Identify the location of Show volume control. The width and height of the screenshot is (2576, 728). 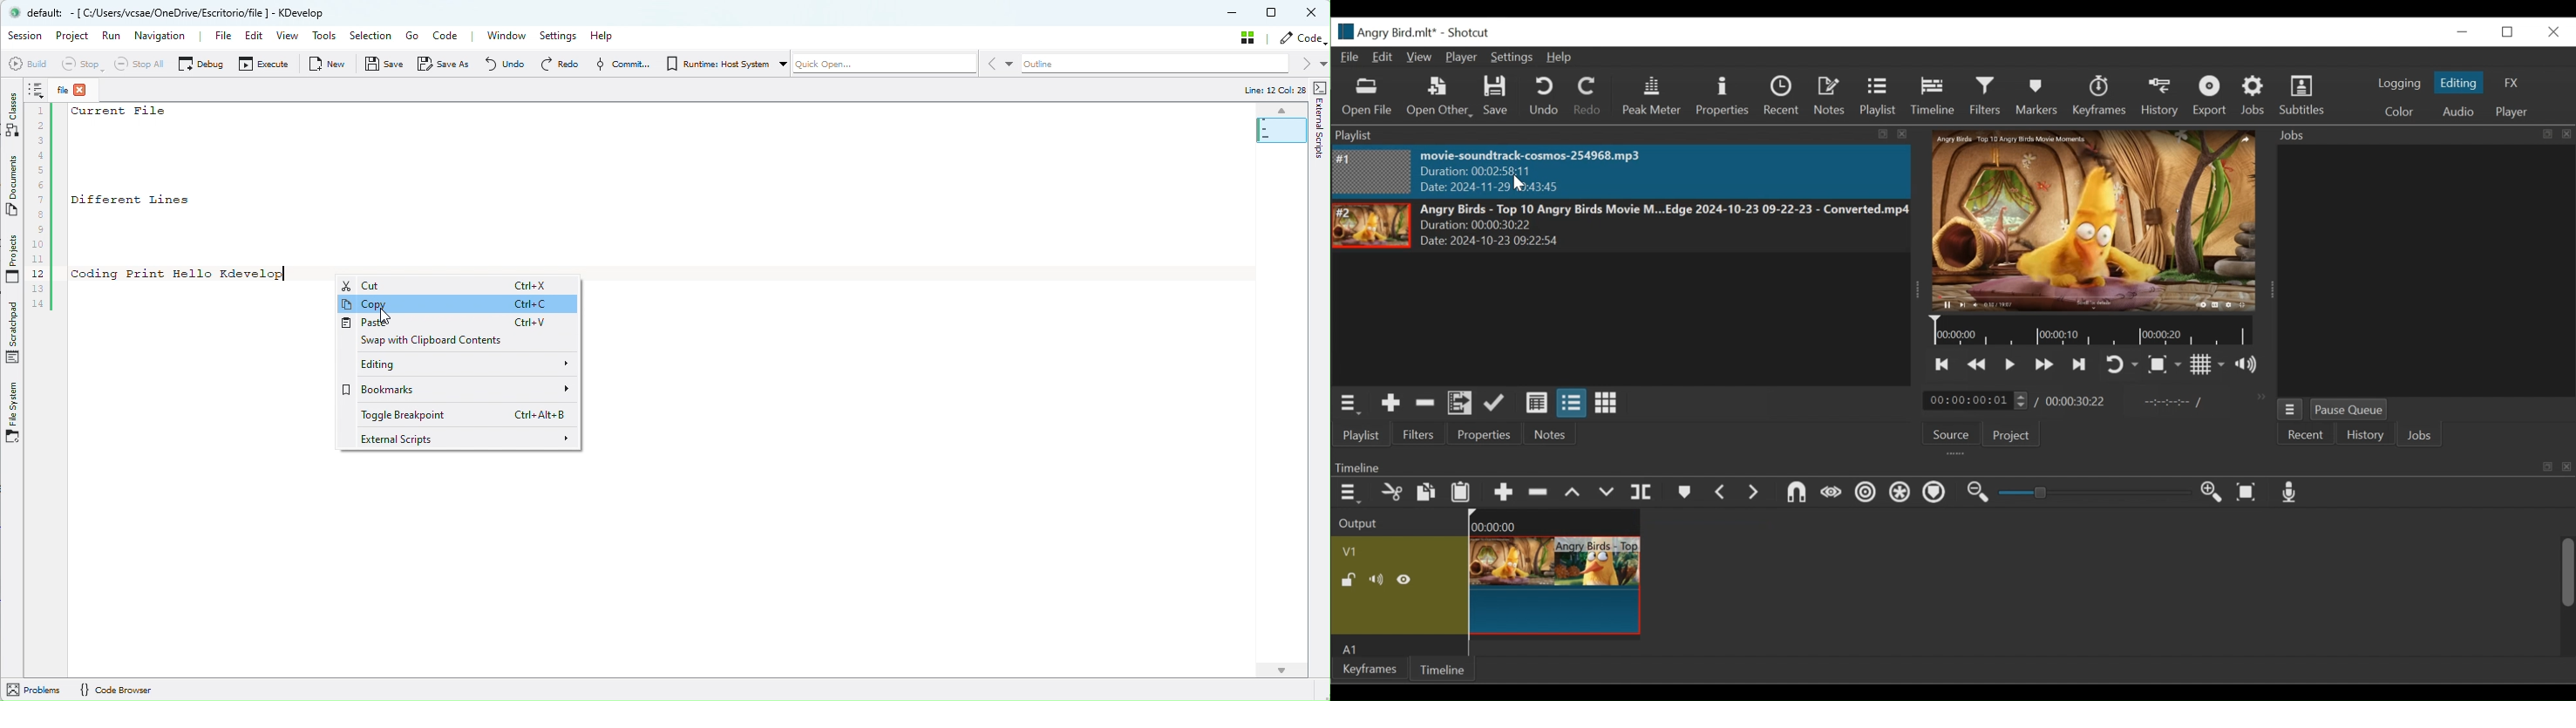
(2251, 366).